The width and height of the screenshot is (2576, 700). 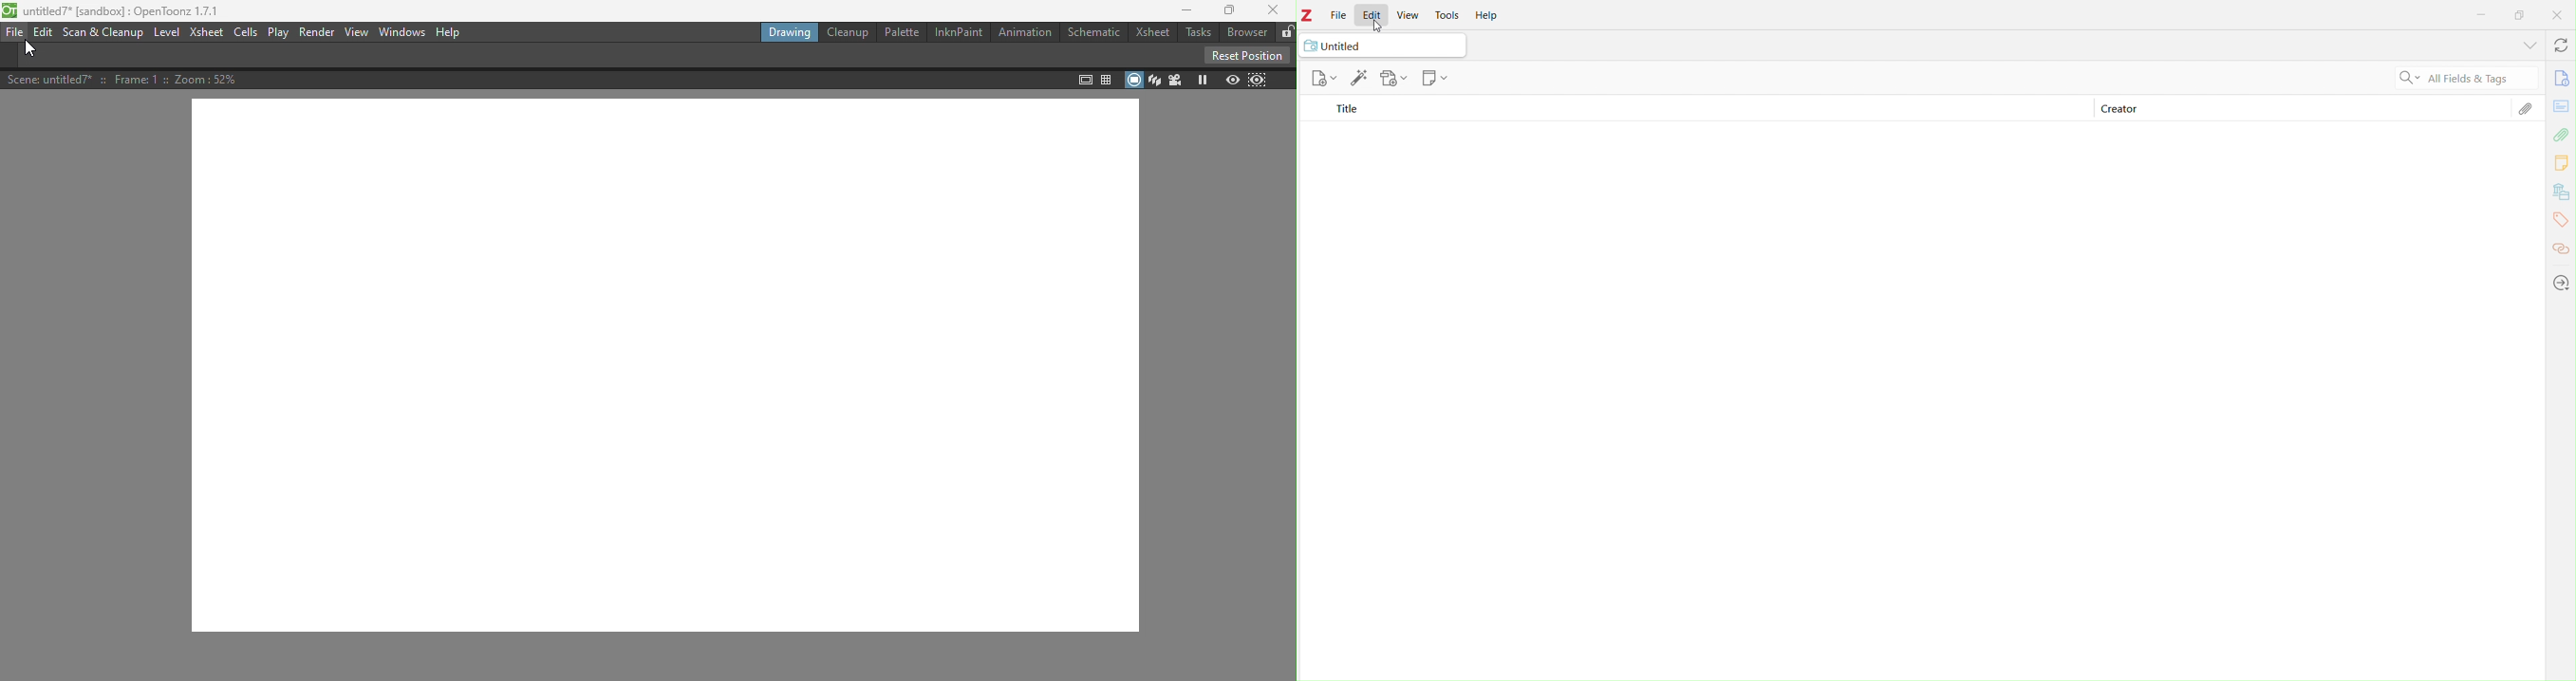 What do you see at coordinates (667, 366) in the screenshot?
I see `workspace` at bounding box center [667, 366].